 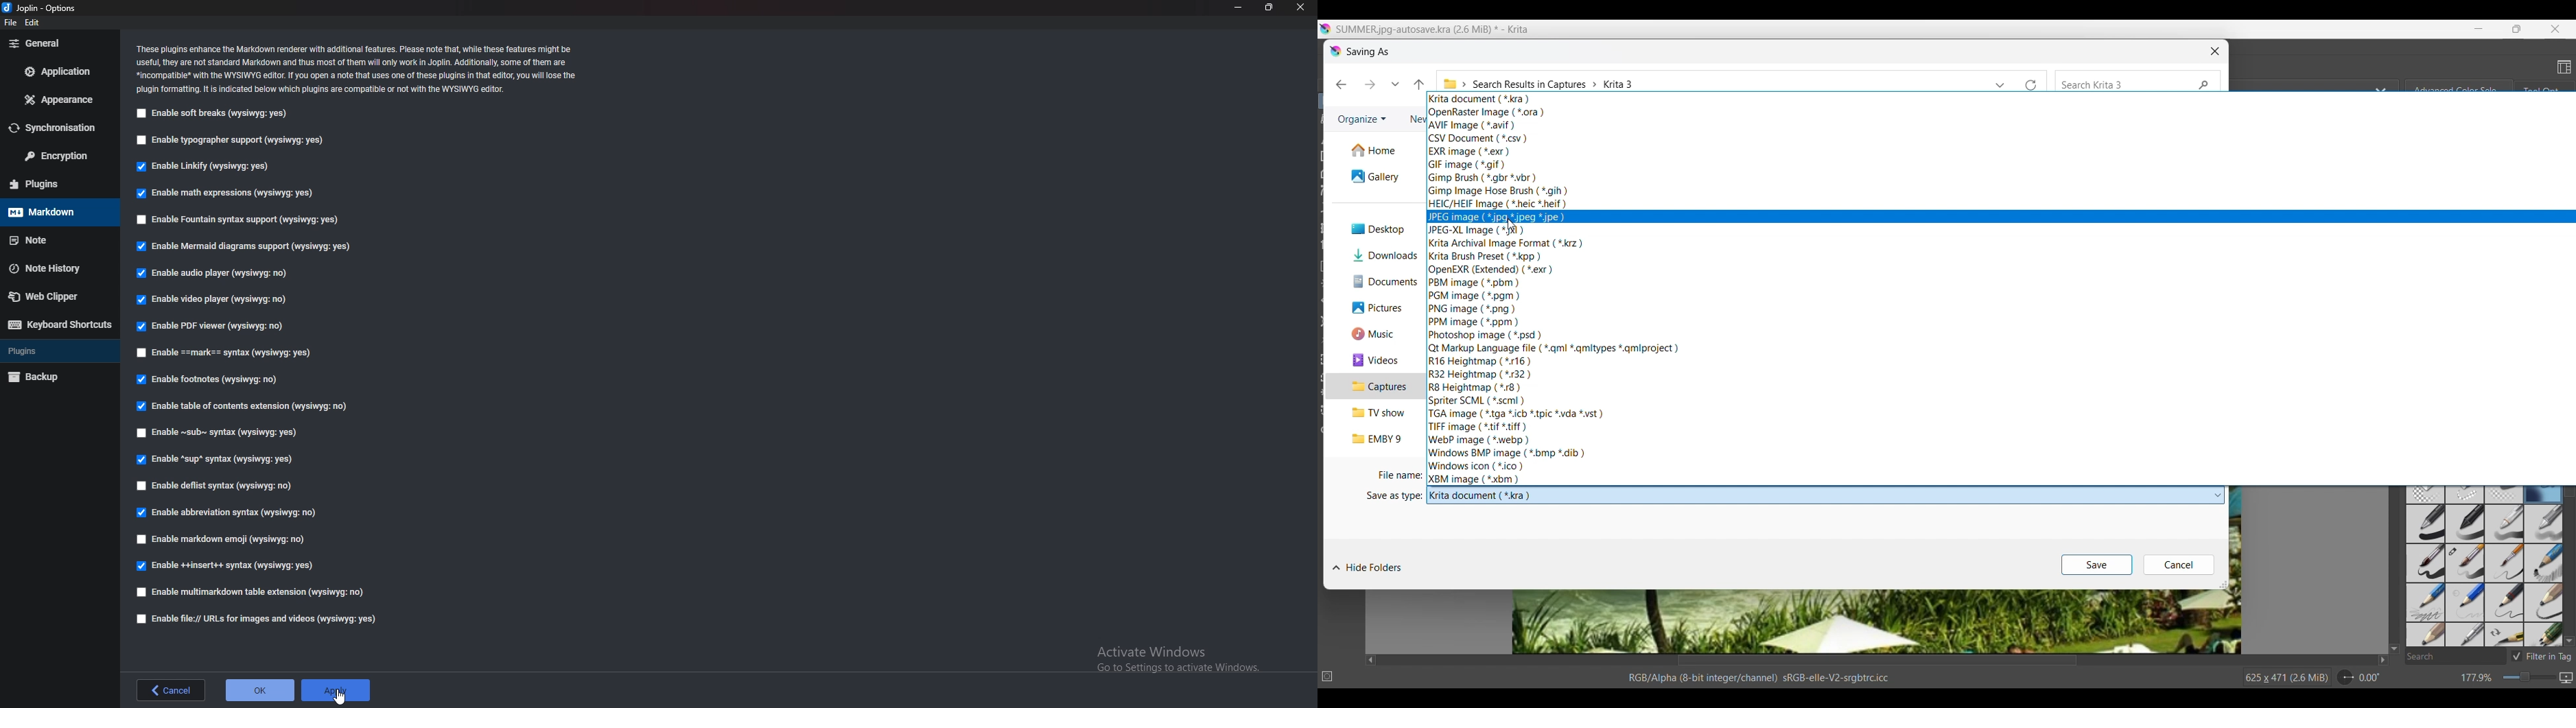 What do you see at coordinates (56, 156) in the screenshot?
I see `Encryption` at bounding box center [56, 156].